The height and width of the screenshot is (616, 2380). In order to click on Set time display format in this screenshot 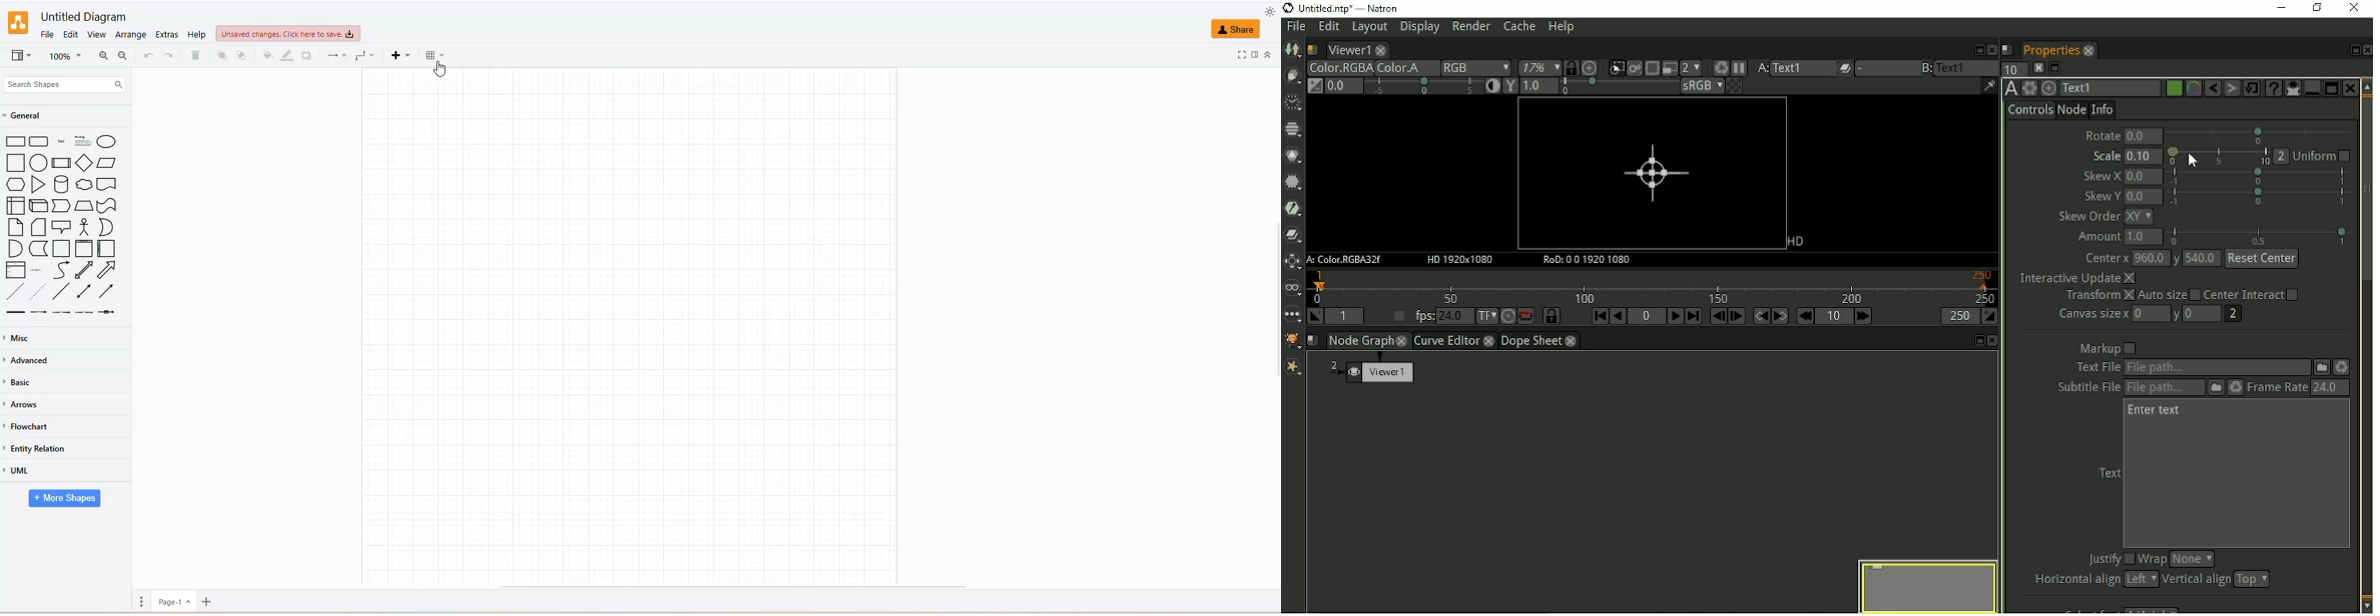, I will do `click(1485, 317)`.